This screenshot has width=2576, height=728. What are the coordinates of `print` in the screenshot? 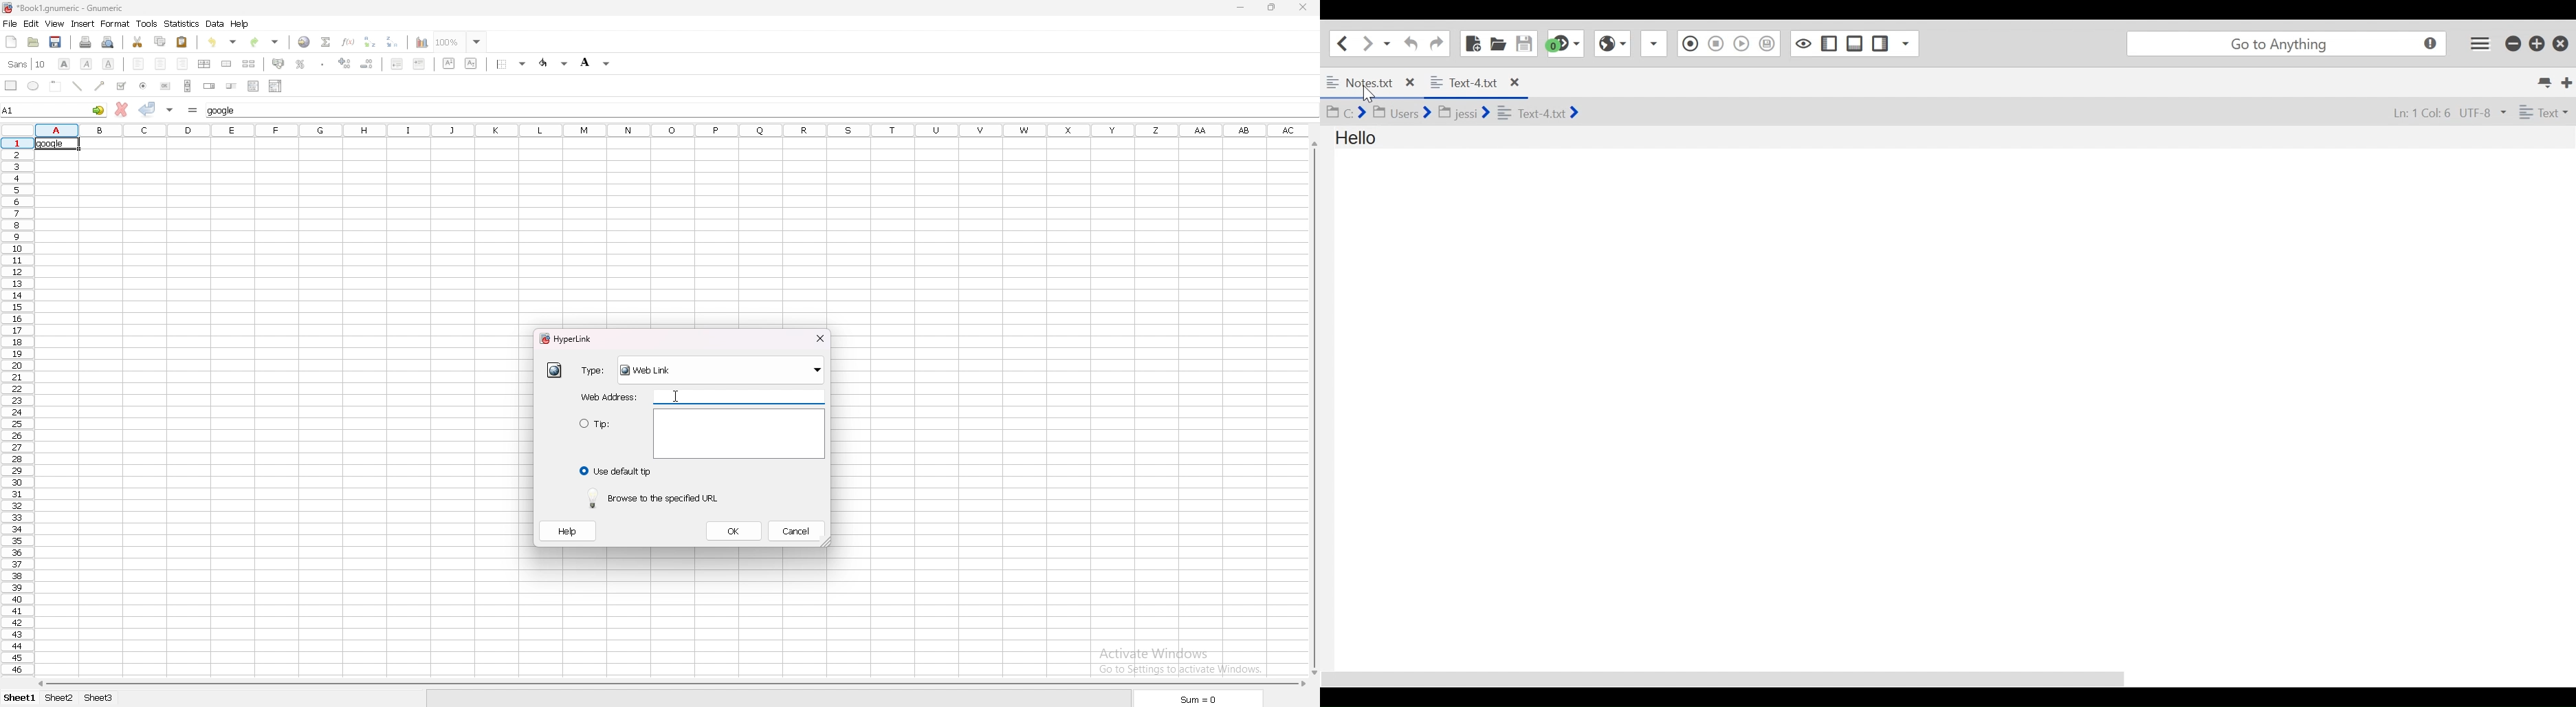 It's located at (85, 42).